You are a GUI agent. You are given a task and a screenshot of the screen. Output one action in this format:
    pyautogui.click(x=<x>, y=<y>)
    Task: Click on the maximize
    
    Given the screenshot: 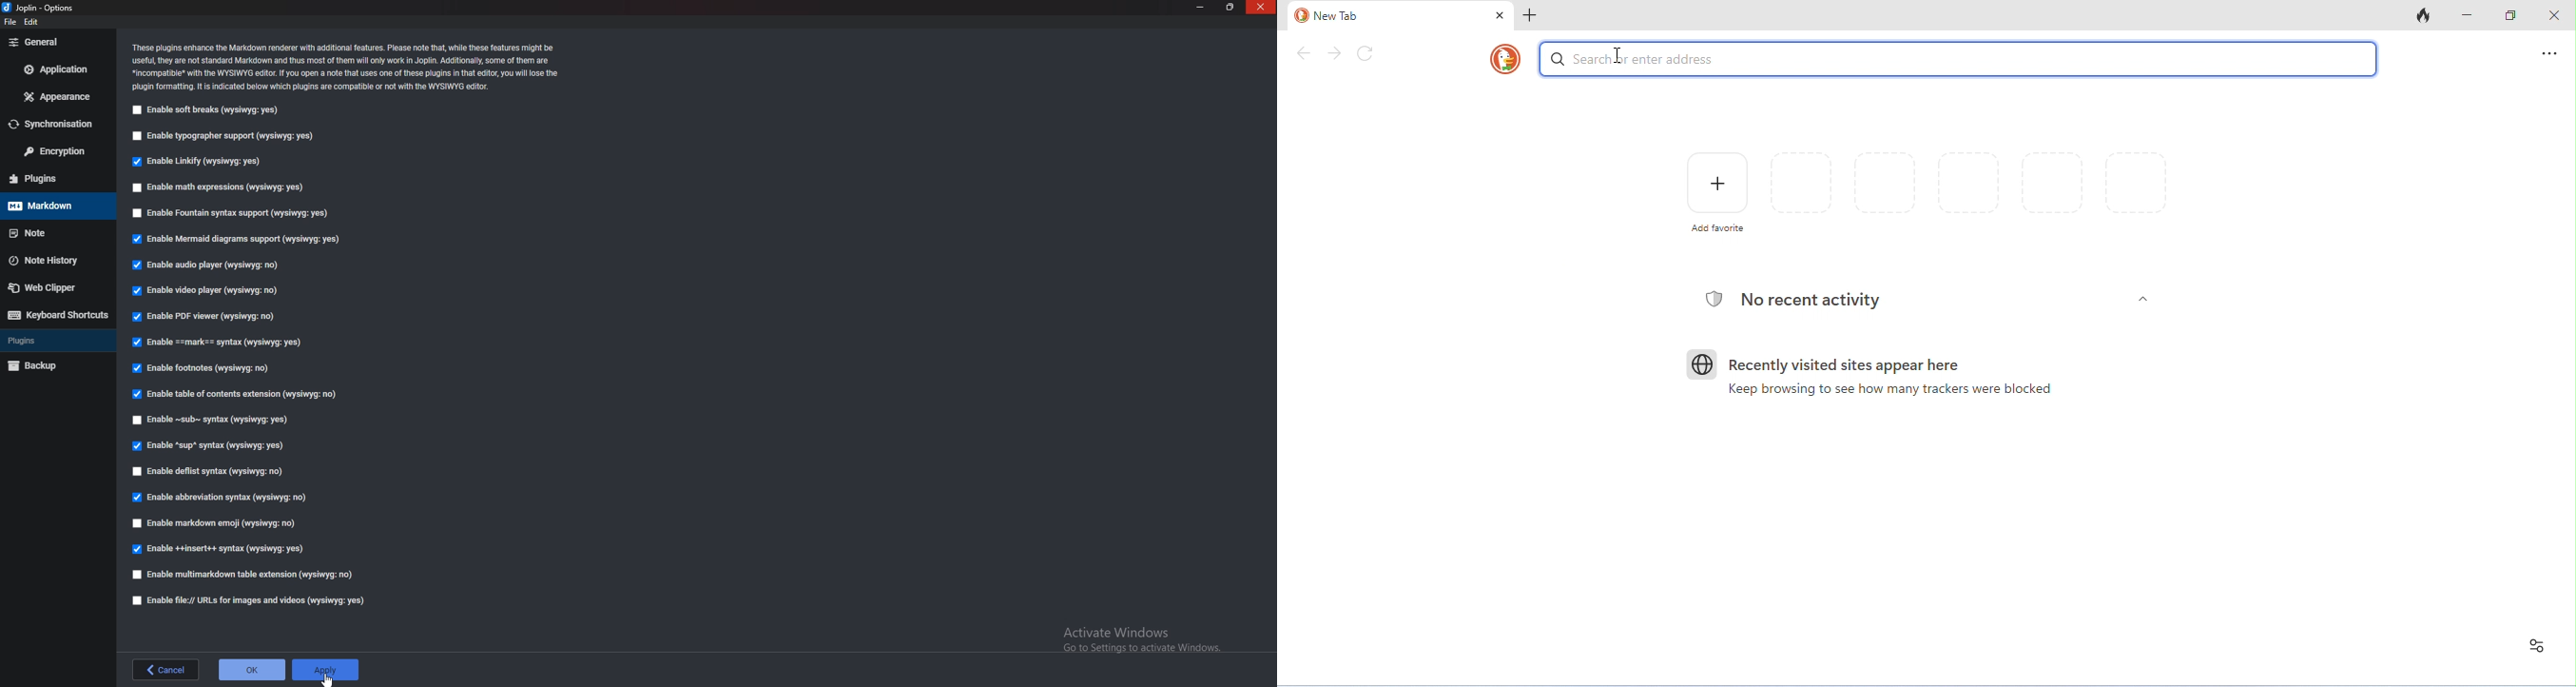 What is the action you would take?
    pyautogui.click(x=2510, y=13)
    